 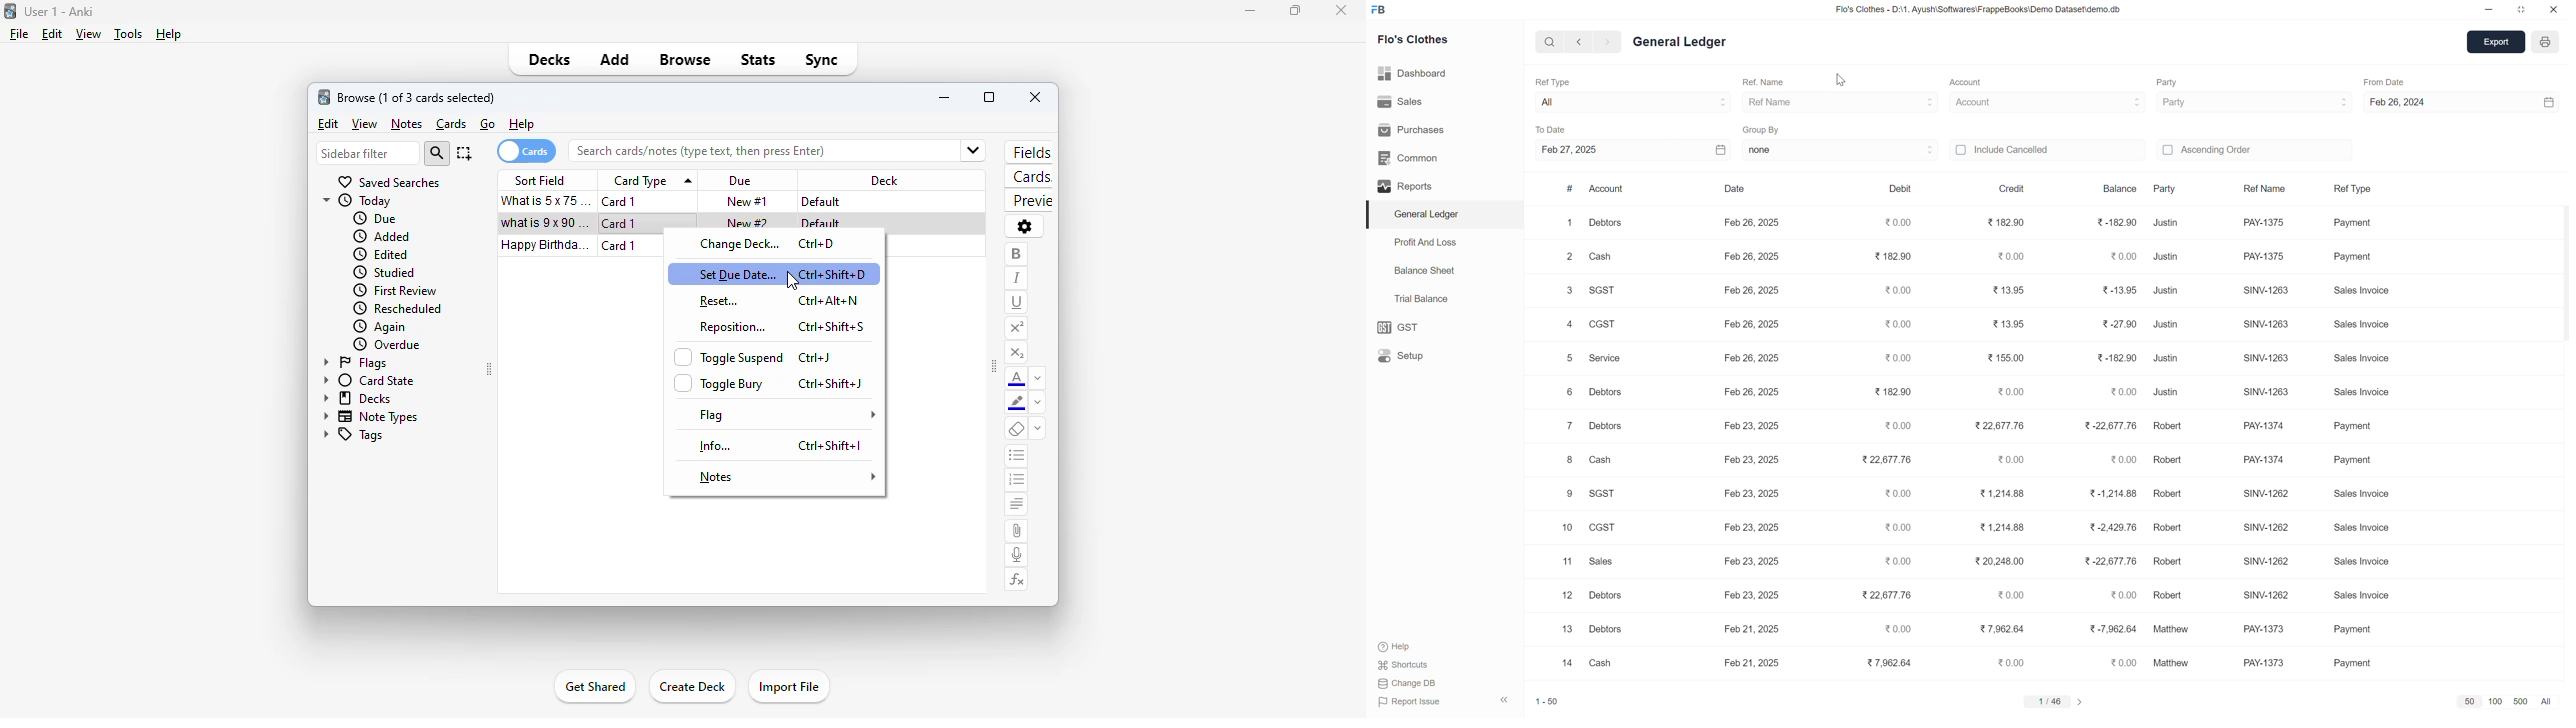 I want to click on cards, so click(x=525, y=151).